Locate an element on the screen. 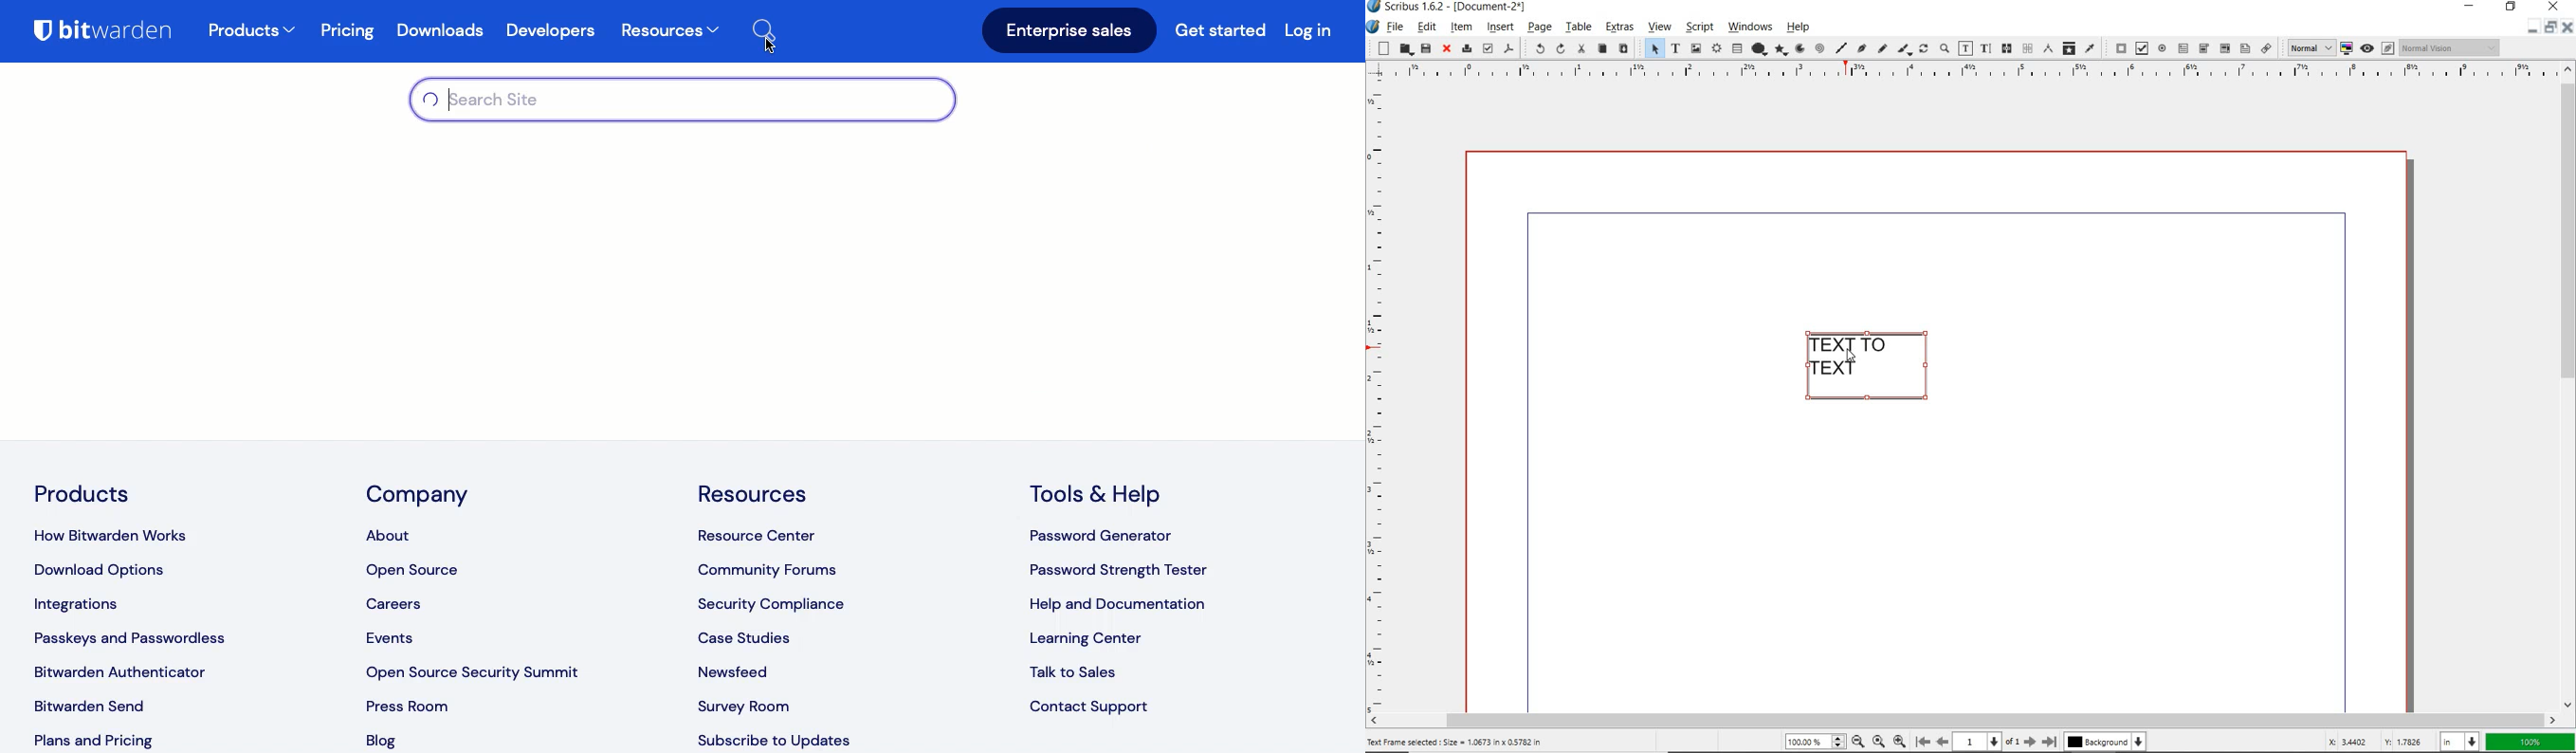 The image size is (2576, 756). unlink text frames is located at coordinates (2027, 49).